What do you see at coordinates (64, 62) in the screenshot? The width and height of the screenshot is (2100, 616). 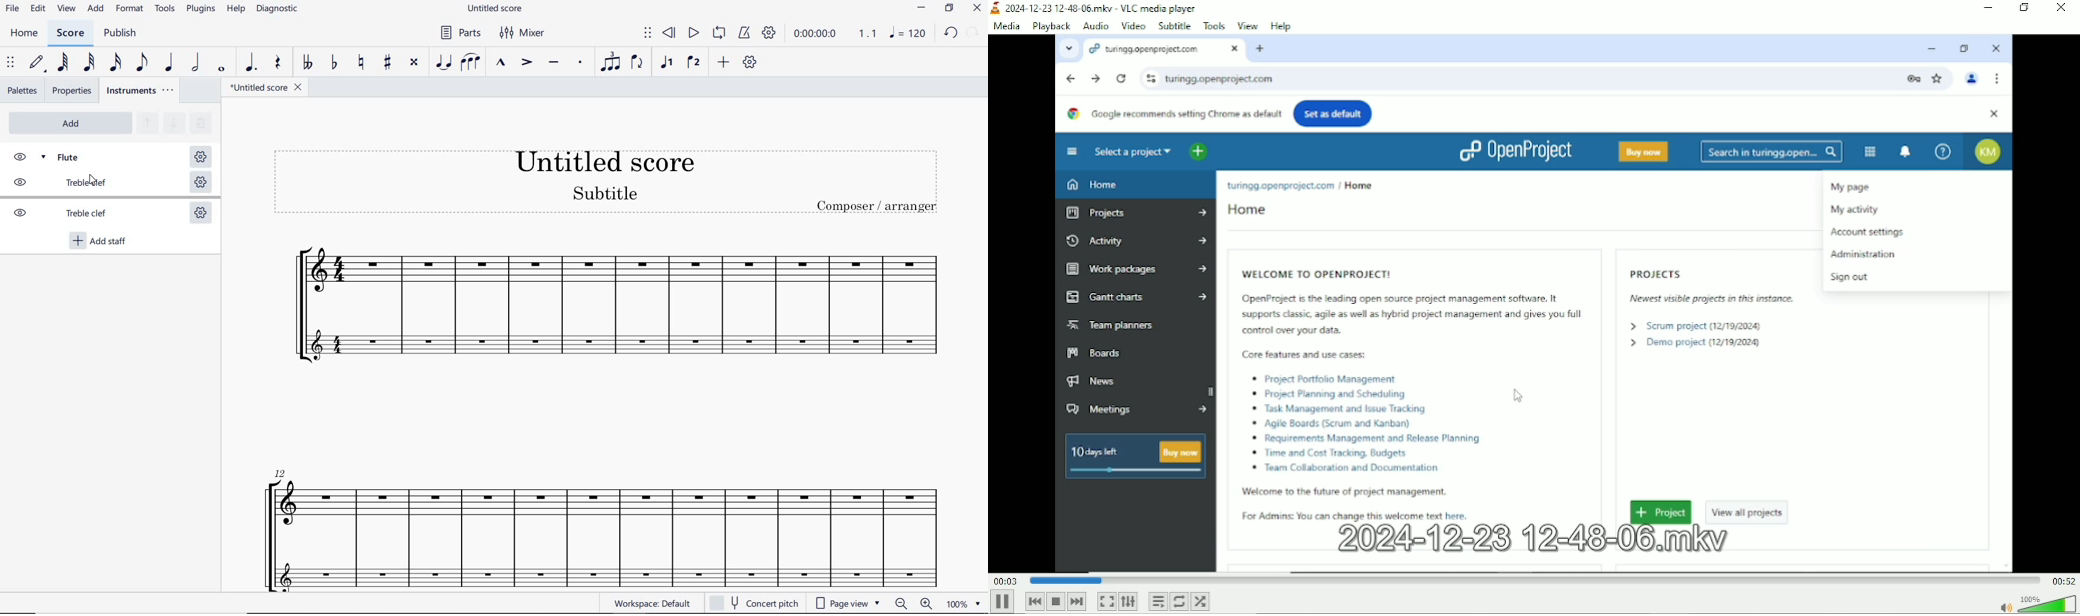 I see `64TH NOTE` at bounding box center [64, 62].